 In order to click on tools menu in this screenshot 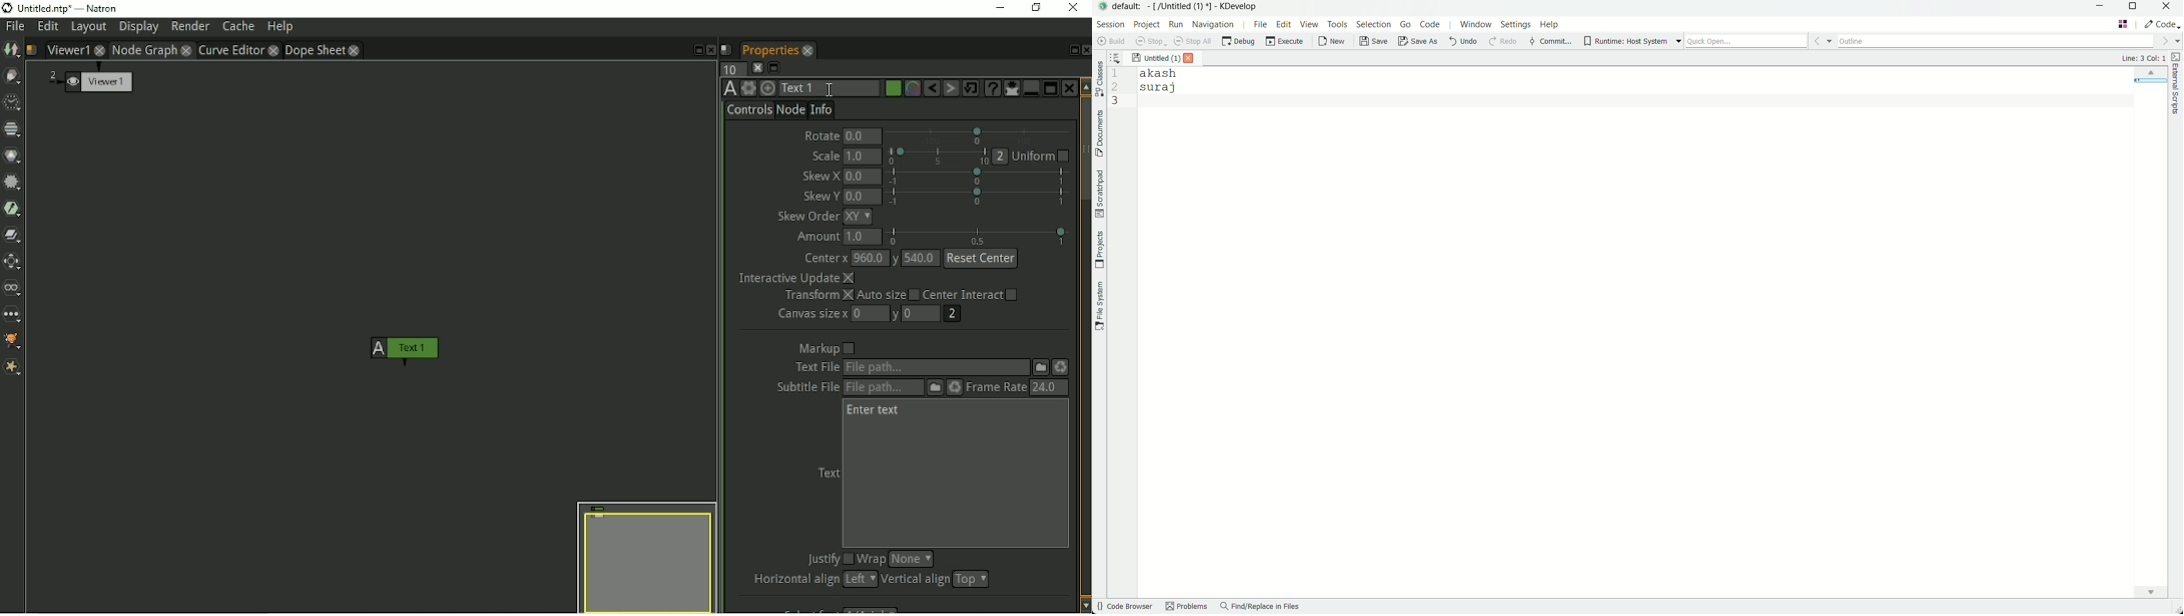, I will do `click(1339, 26)`.